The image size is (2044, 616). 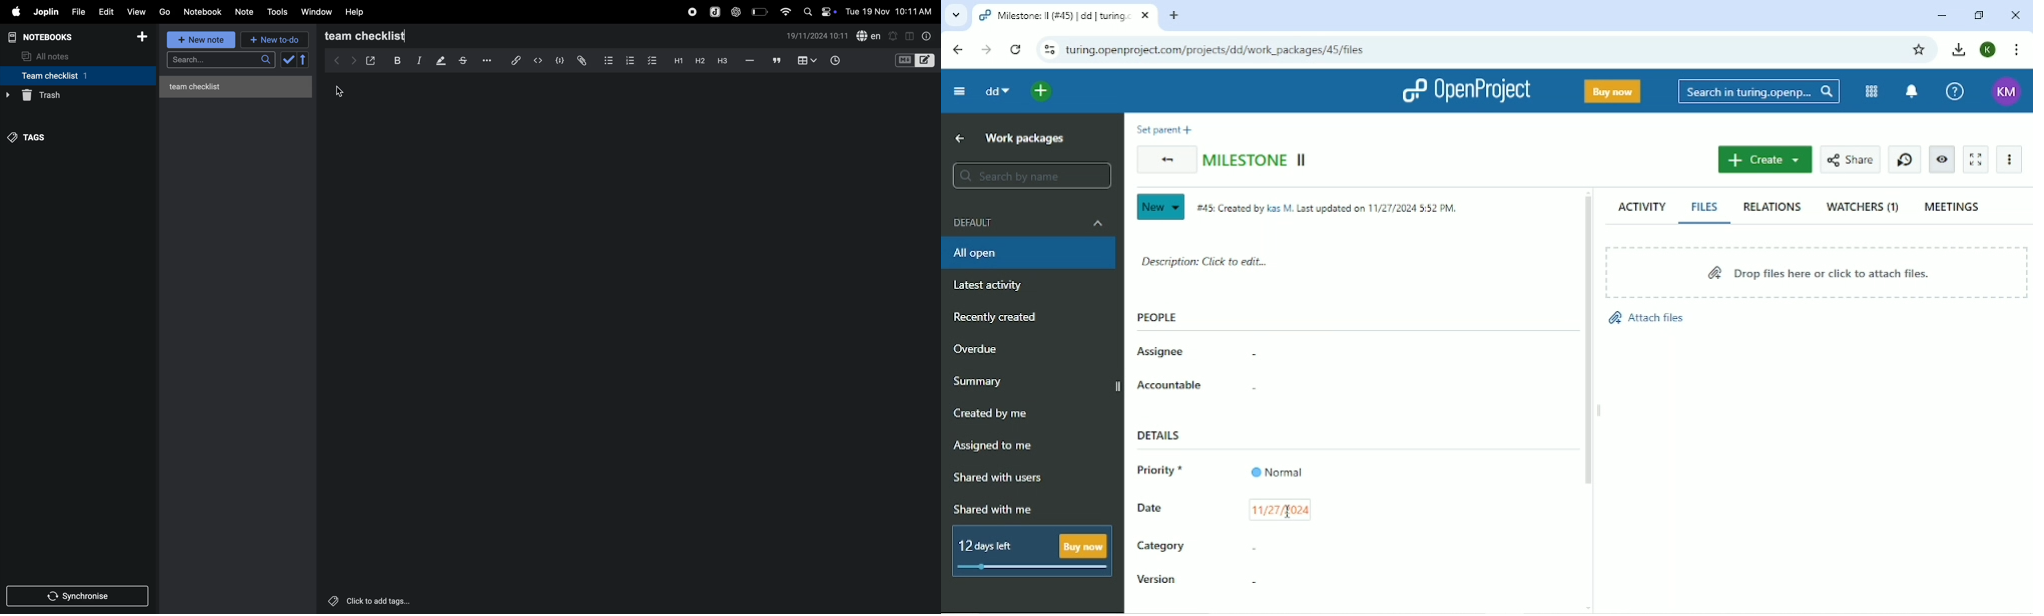 I want to click on new note, so click(x=202, y=40).